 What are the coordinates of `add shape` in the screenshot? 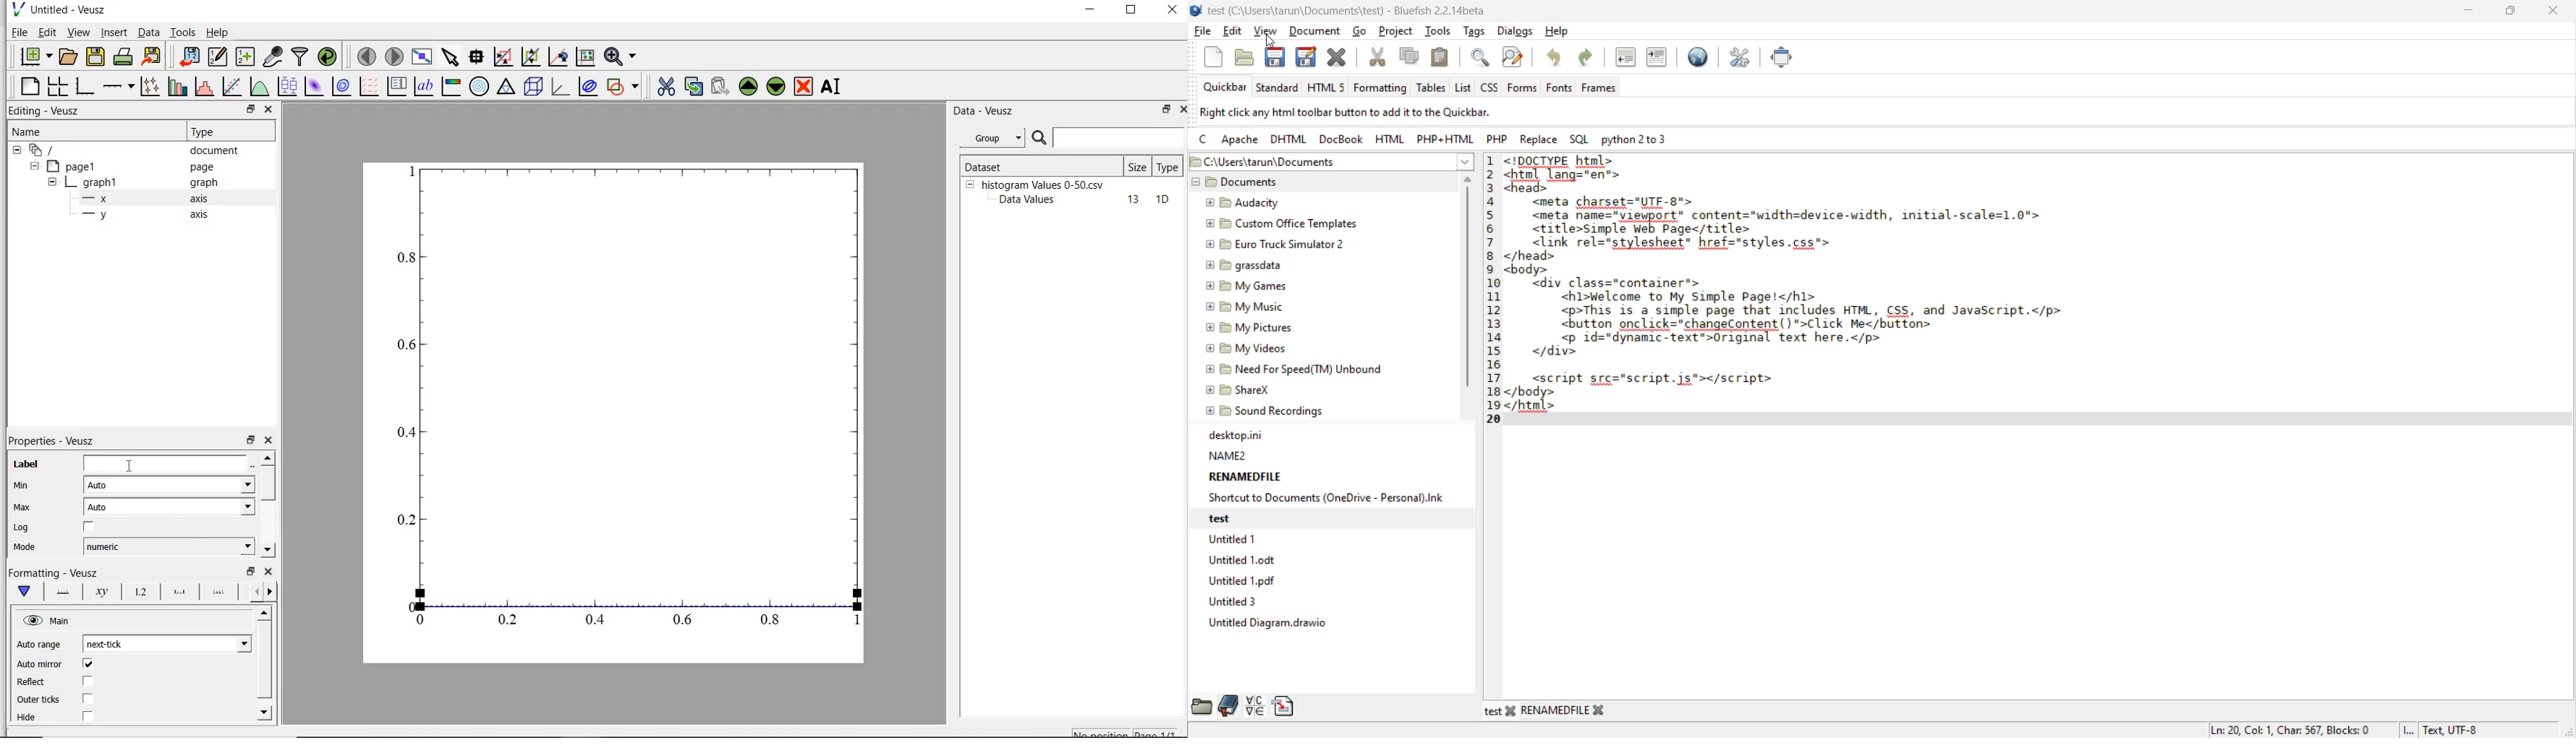 It's located at (623, 88).